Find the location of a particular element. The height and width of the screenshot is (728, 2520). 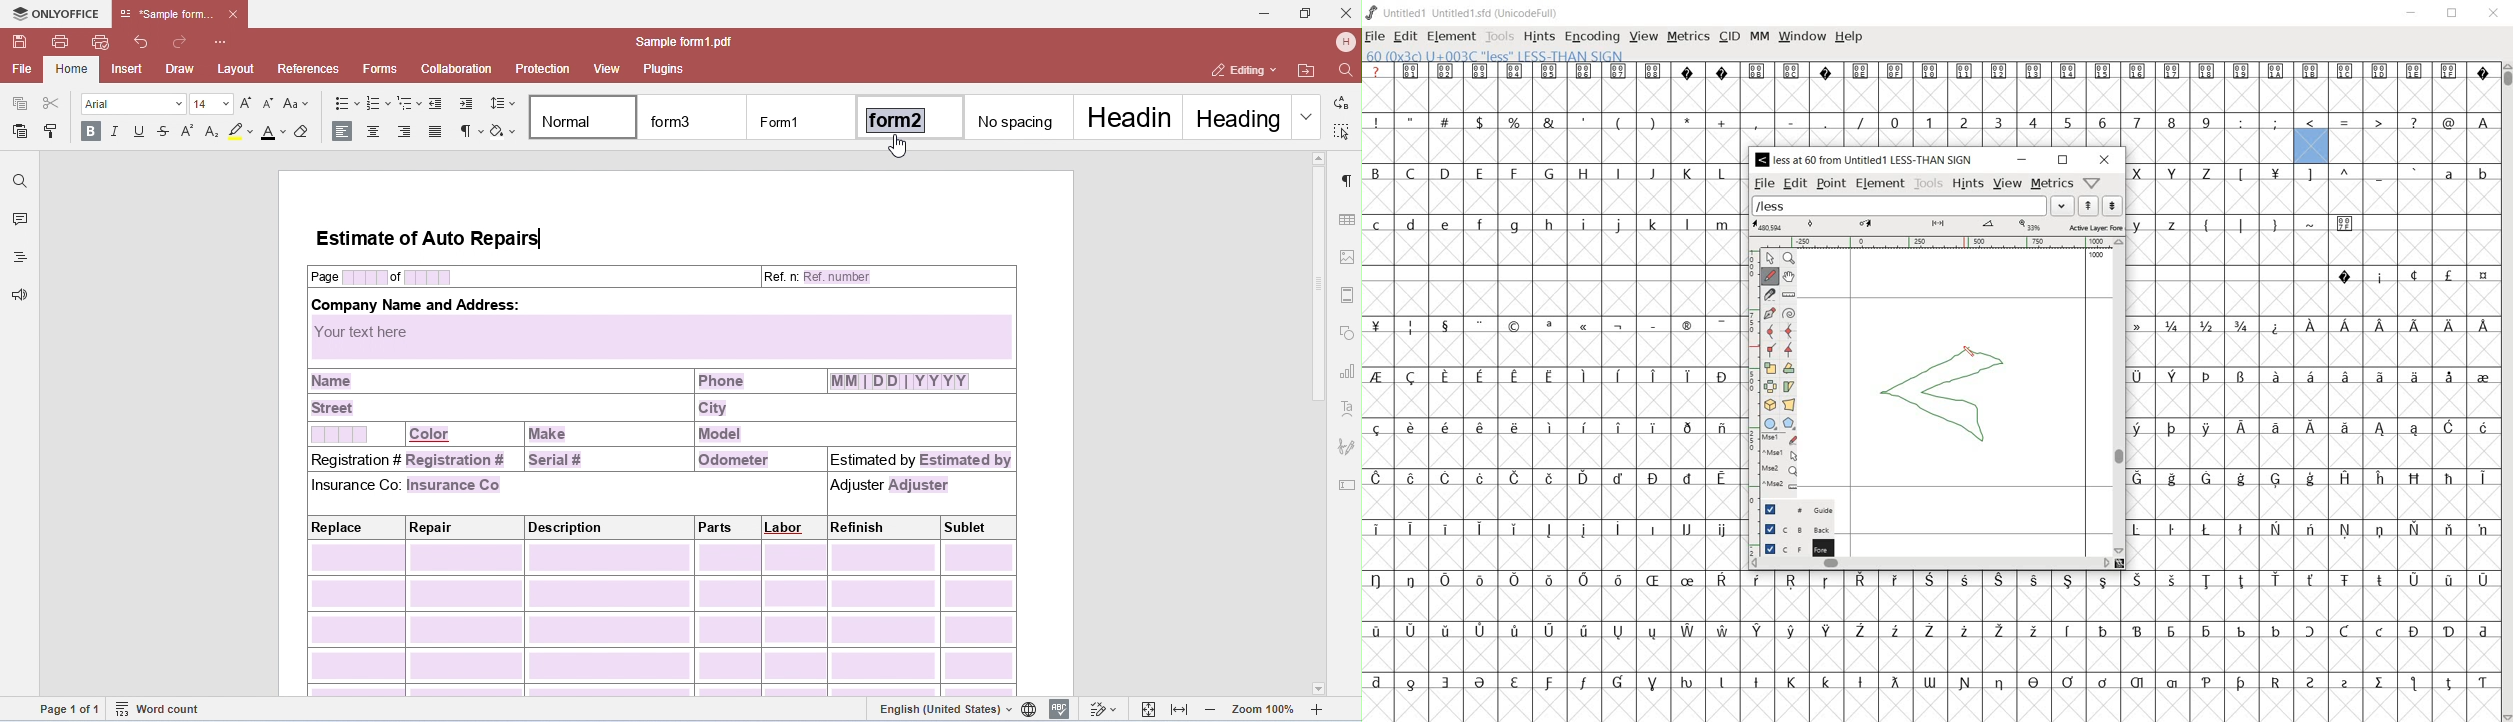

Rotate the selection is located at coordinates (1789, 368).